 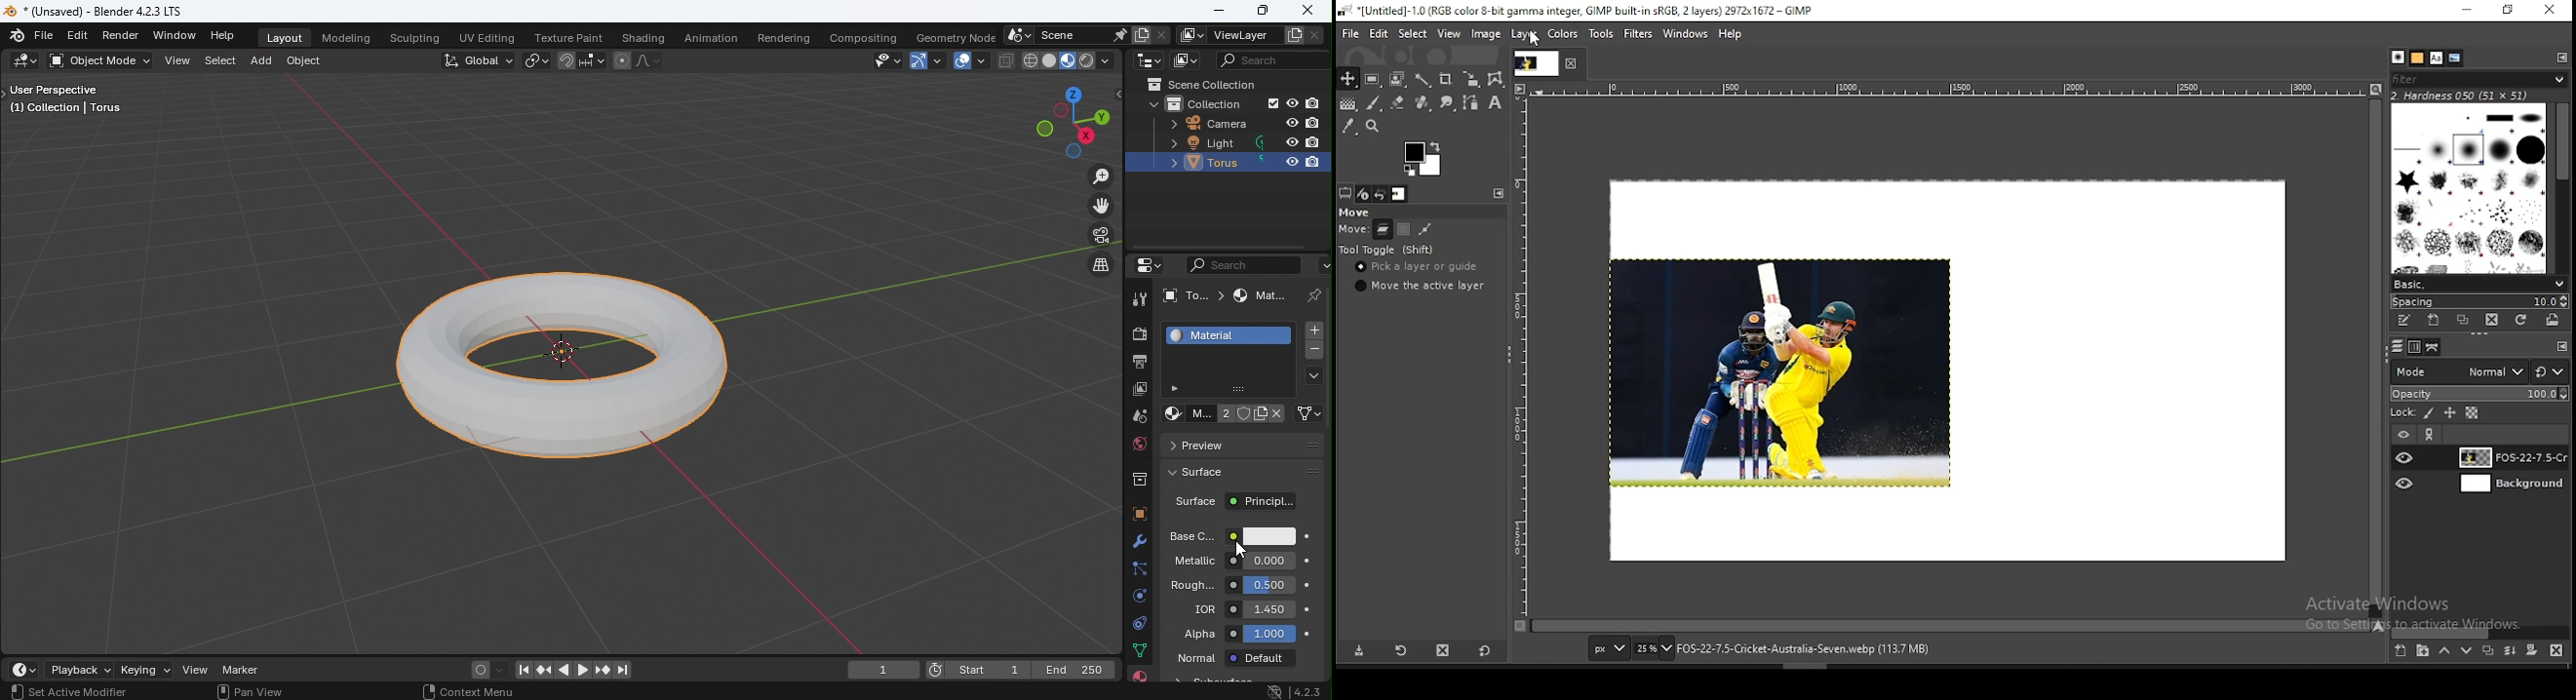 I want to click on Animate property, so click(x=1310, y=564).